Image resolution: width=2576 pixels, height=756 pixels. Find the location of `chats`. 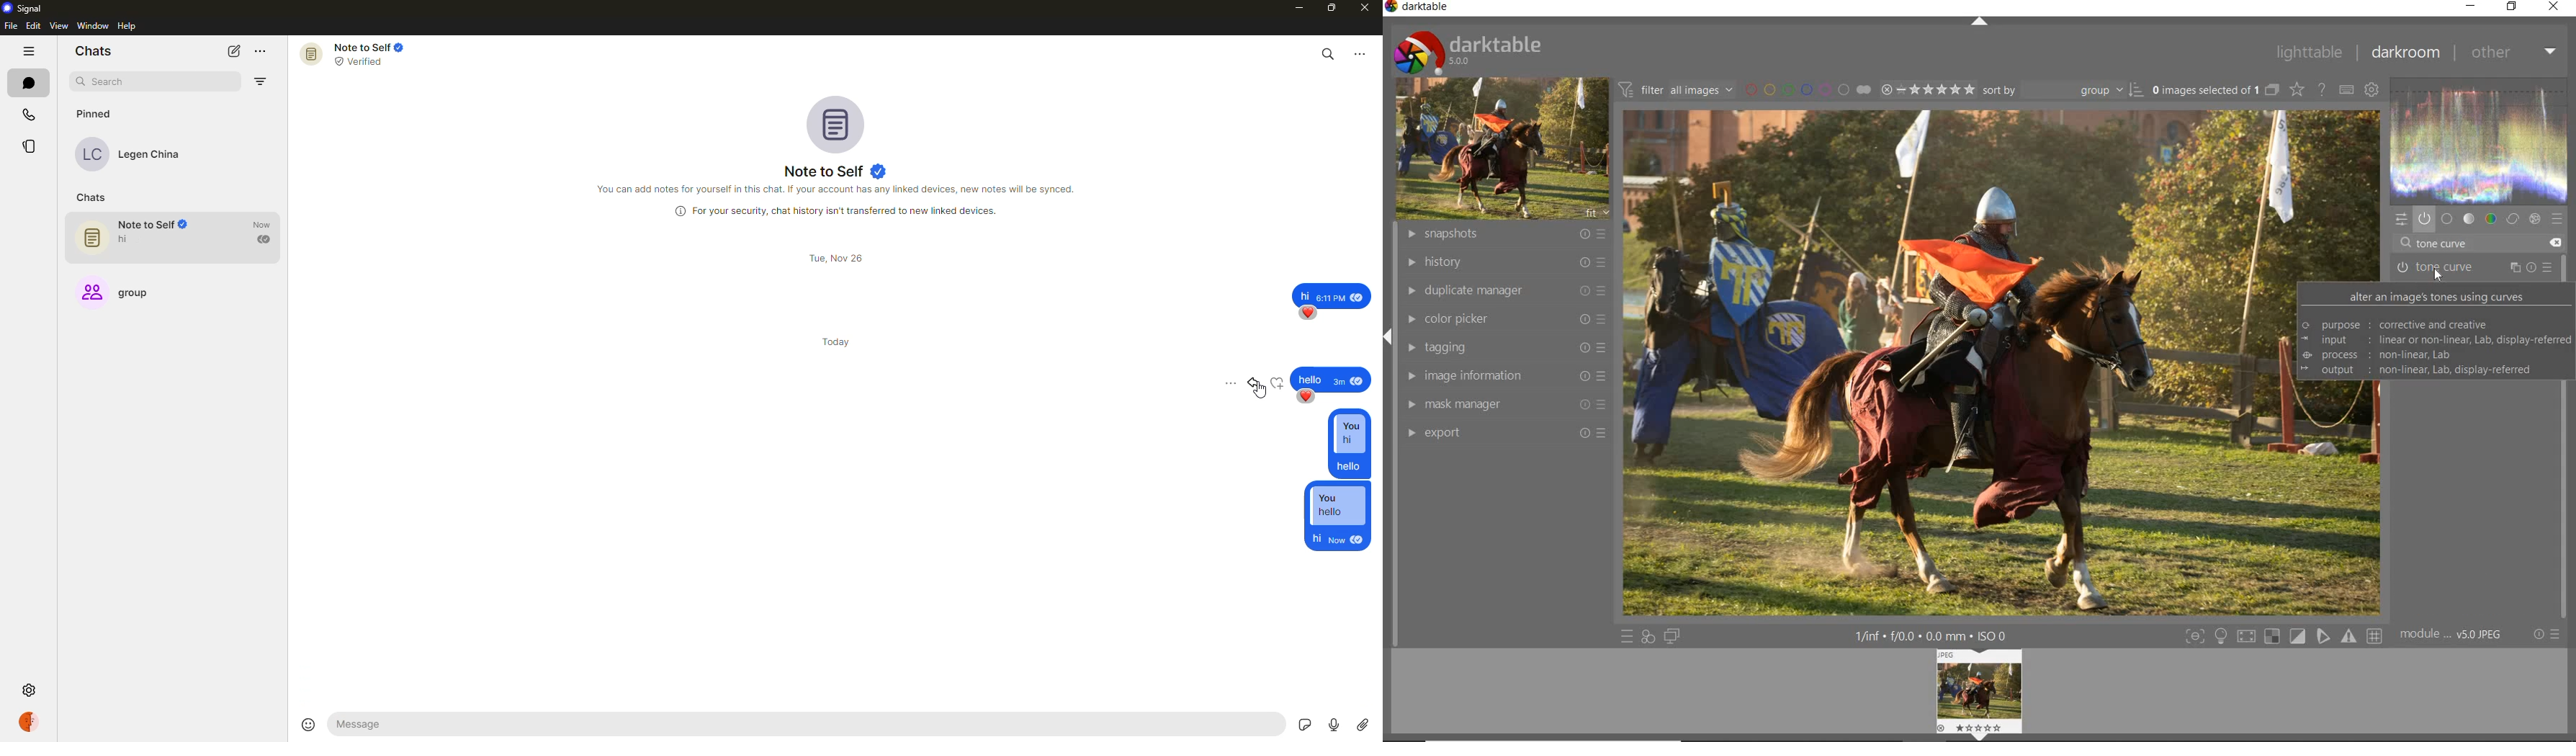

chats is located at coordinates (28, 83).